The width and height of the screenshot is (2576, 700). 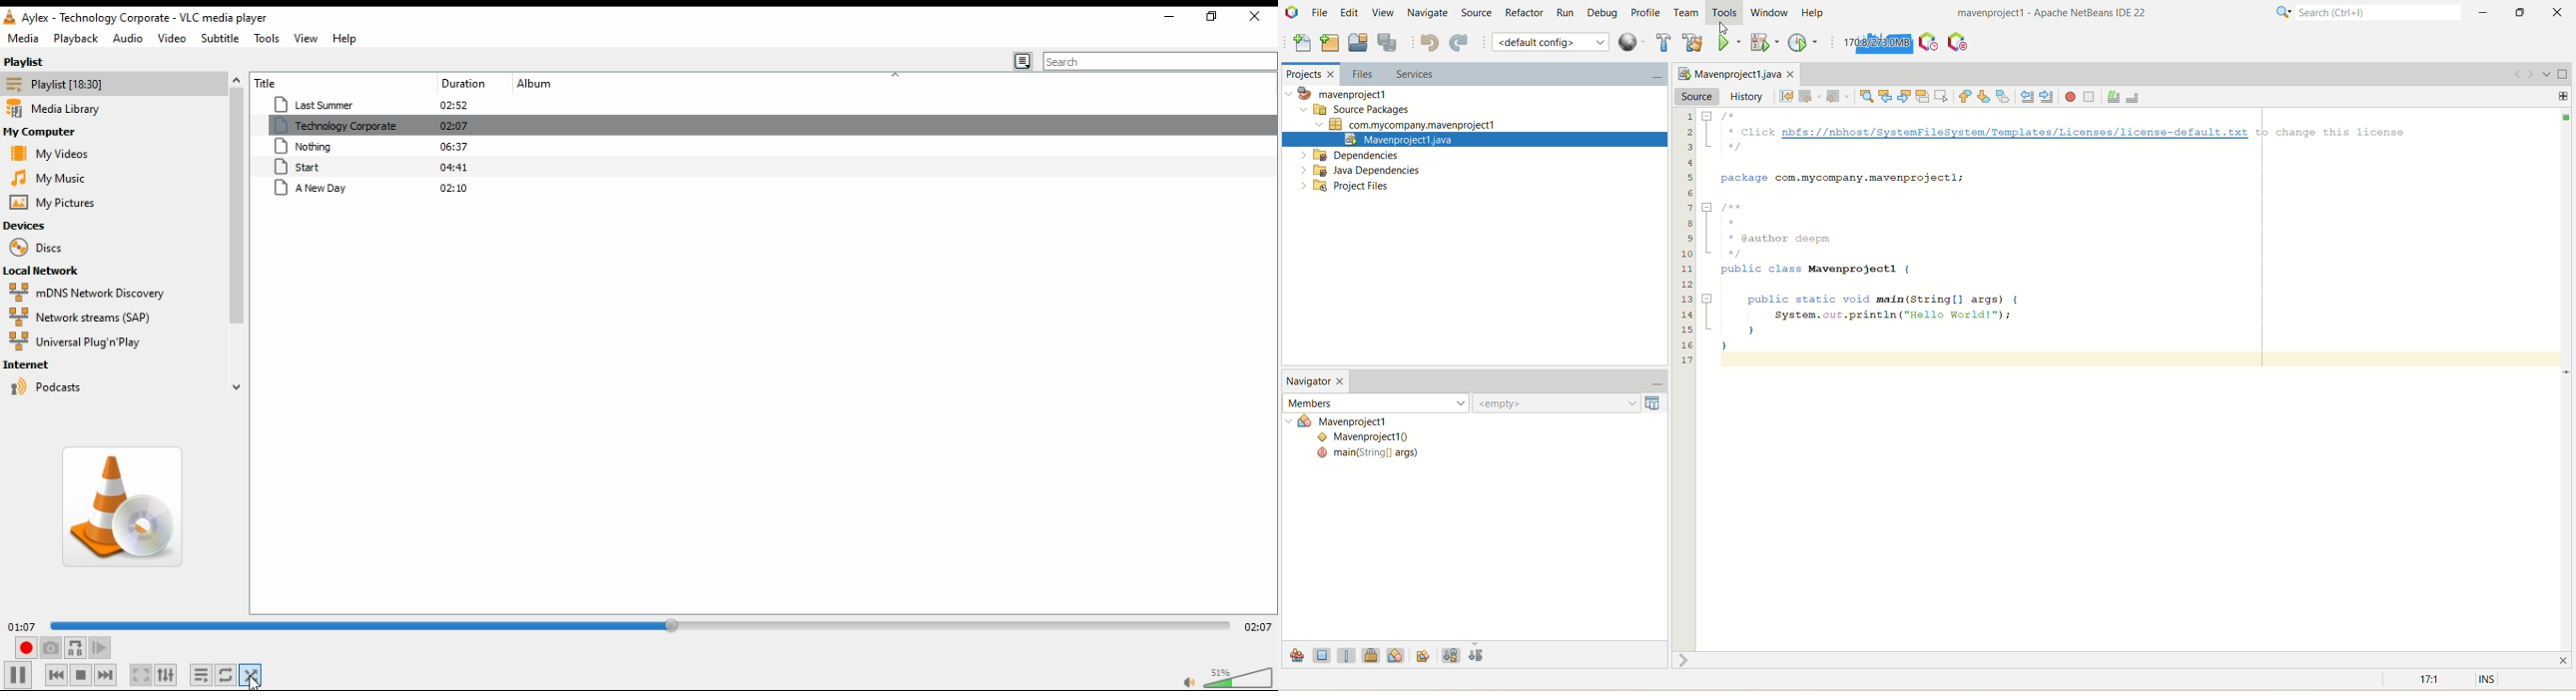 I want to click on toggle video in fullscreen, so click(x=139, y=673).